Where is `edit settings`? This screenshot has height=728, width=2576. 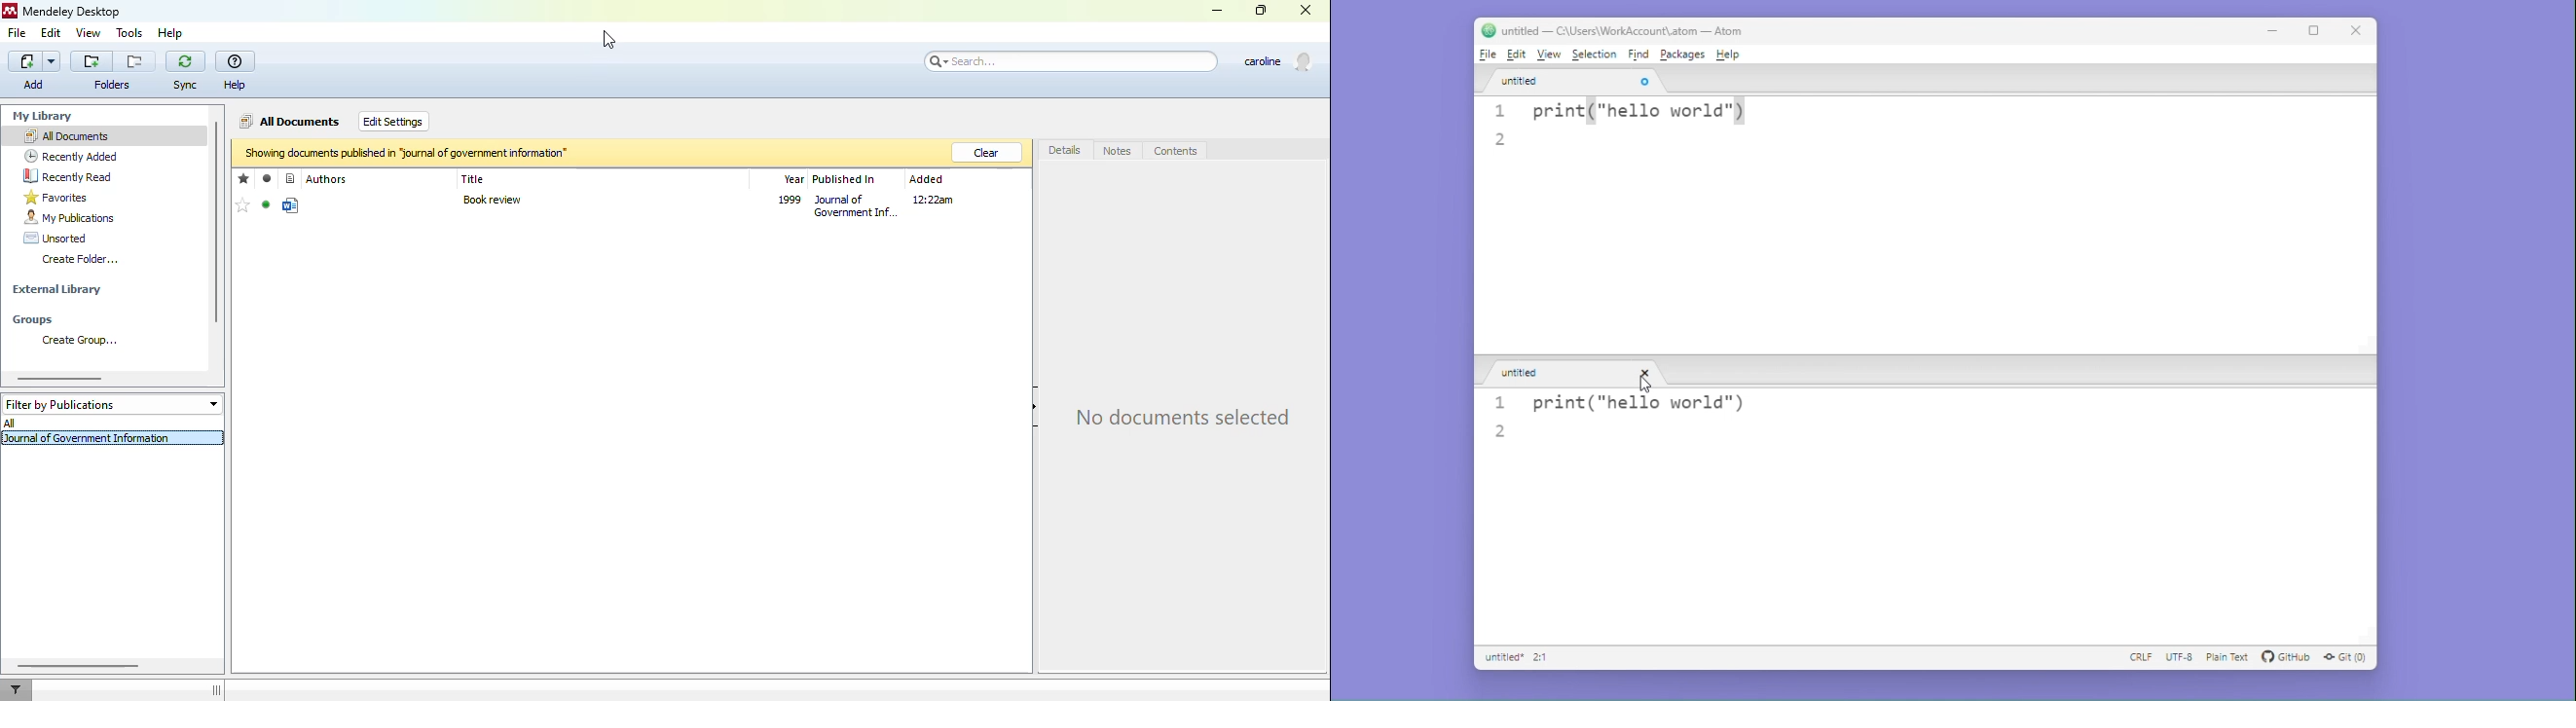 edit settings is located at coordinates (393, 121).